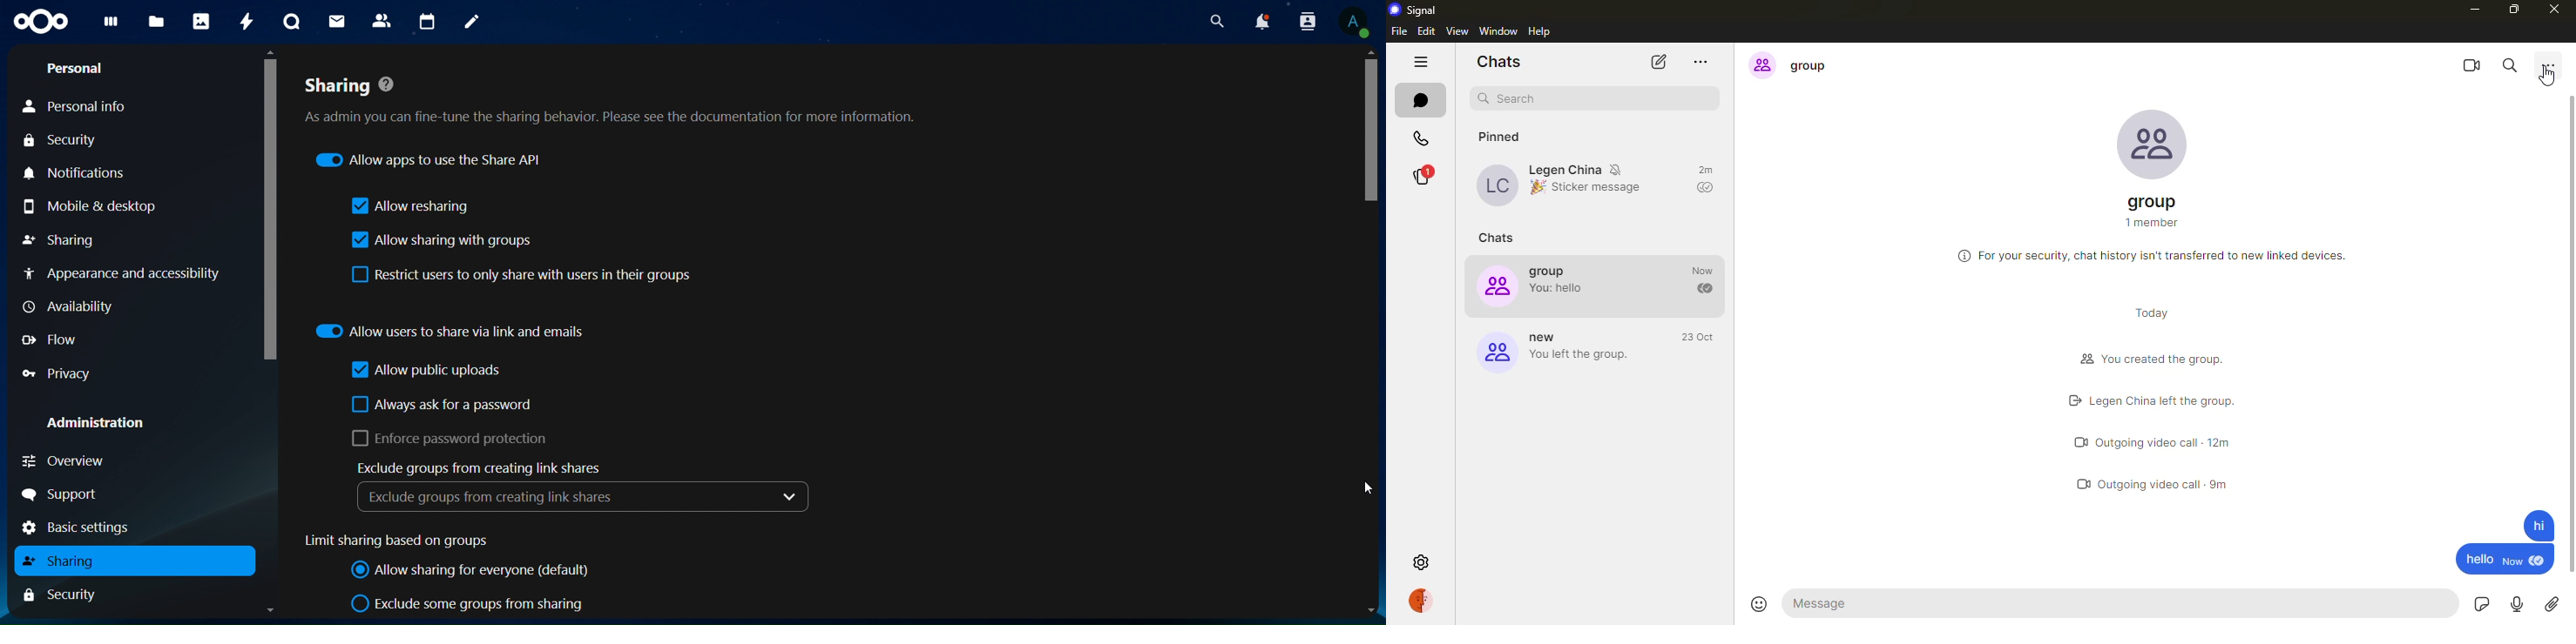 The height and width of the screenshot is (644, 2576). Describe the element at coordinates (1962, 256) in the screenshot. I see `more information` at that location.